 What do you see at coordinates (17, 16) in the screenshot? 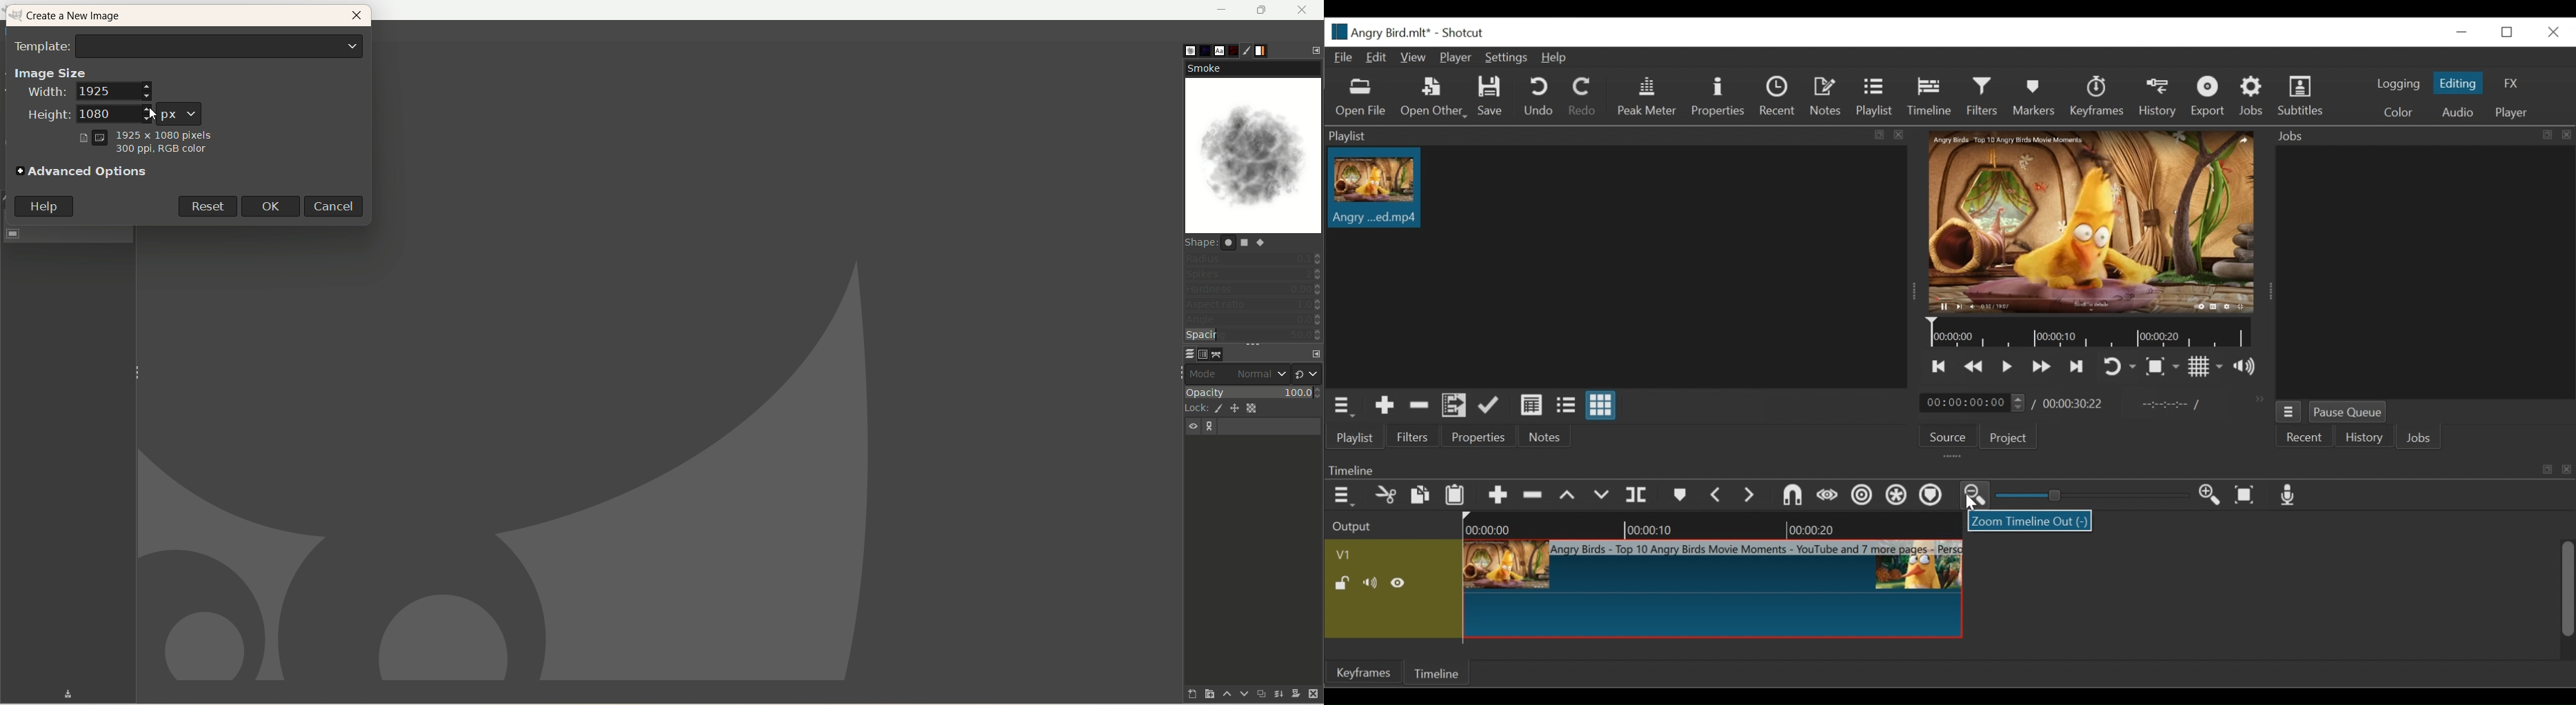
I see `logo` at bounding box center [17, 16].